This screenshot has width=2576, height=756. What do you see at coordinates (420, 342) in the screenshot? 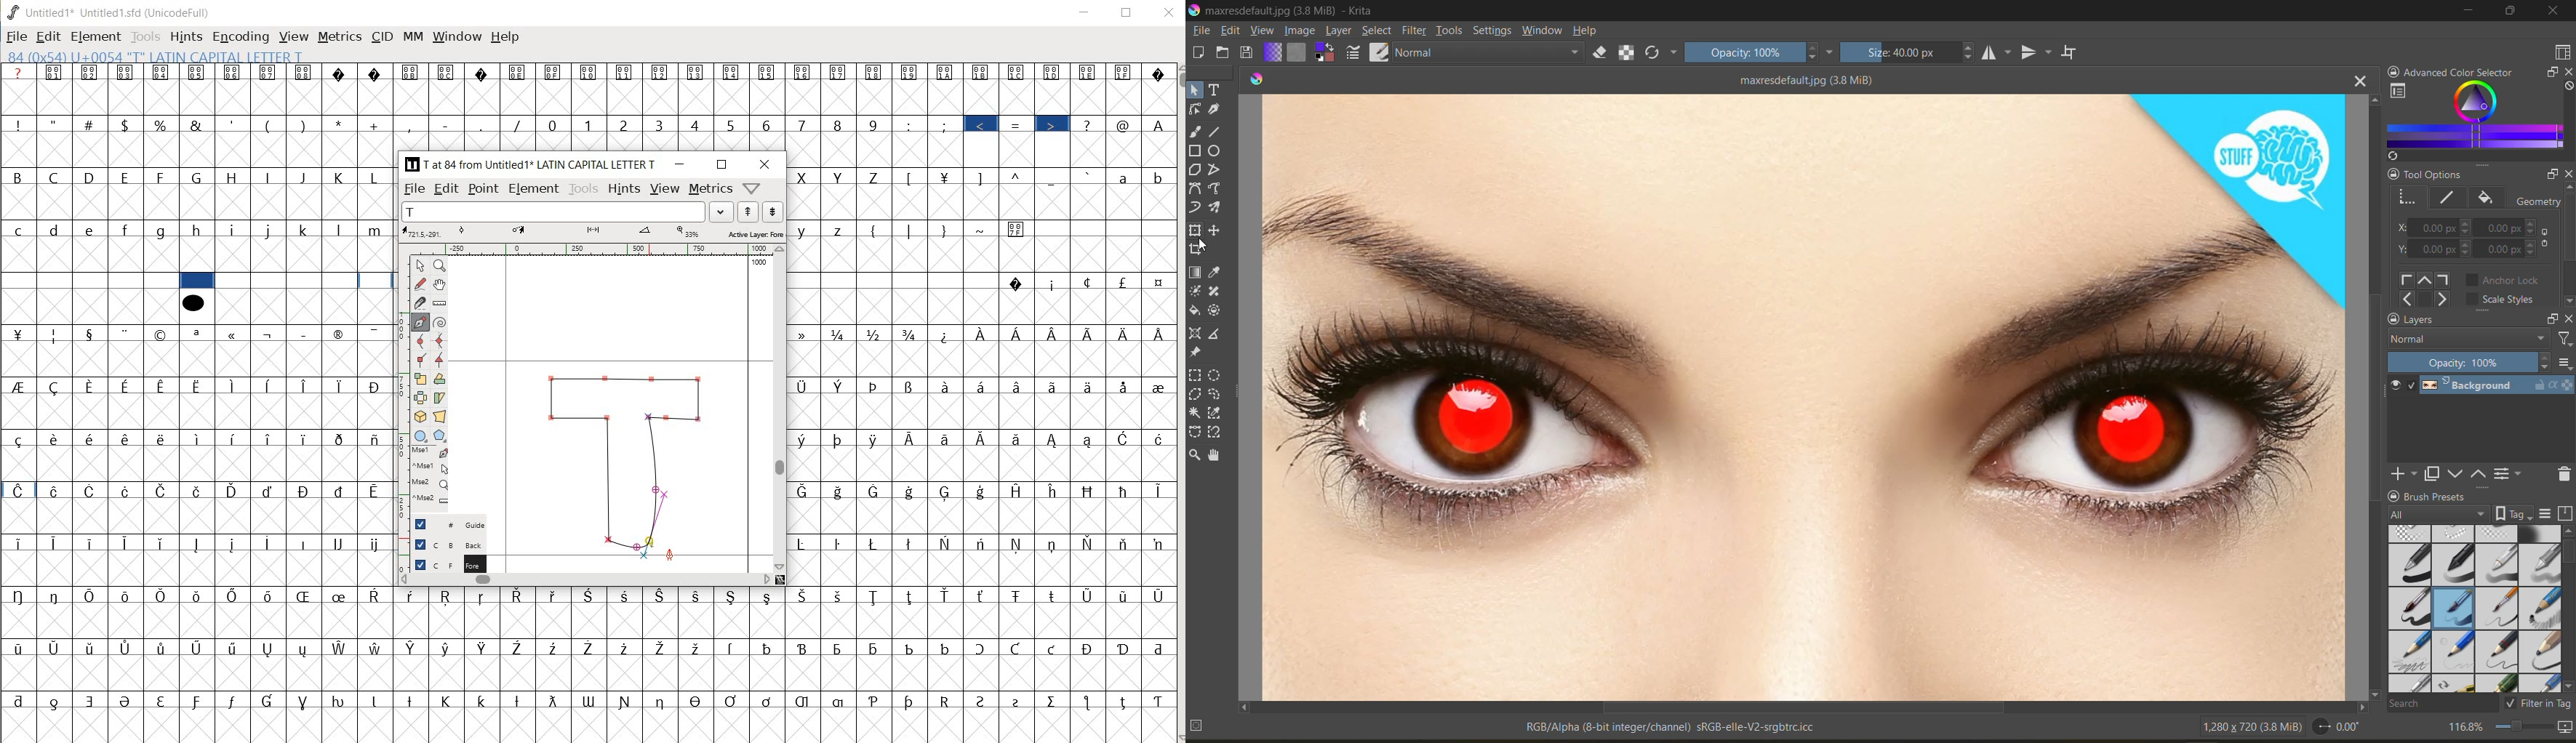
I see `curve` at bounding box center [420, 342].